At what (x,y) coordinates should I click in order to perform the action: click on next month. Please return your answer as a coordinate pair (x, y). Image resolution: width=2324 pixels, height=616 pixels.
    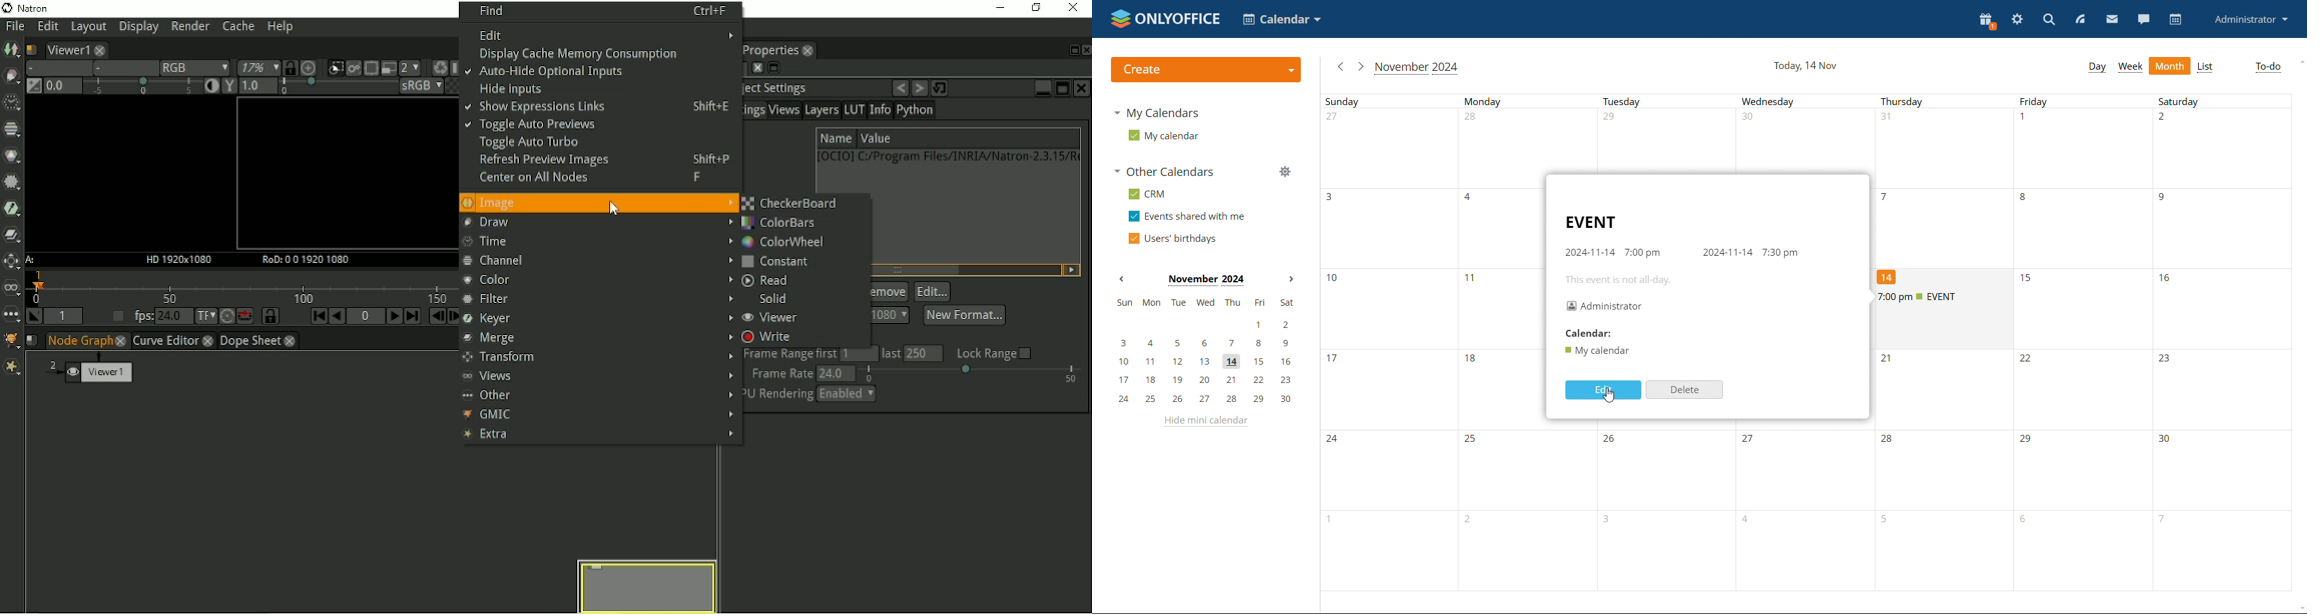
    Looking at the image, I should click on (1360, 66).